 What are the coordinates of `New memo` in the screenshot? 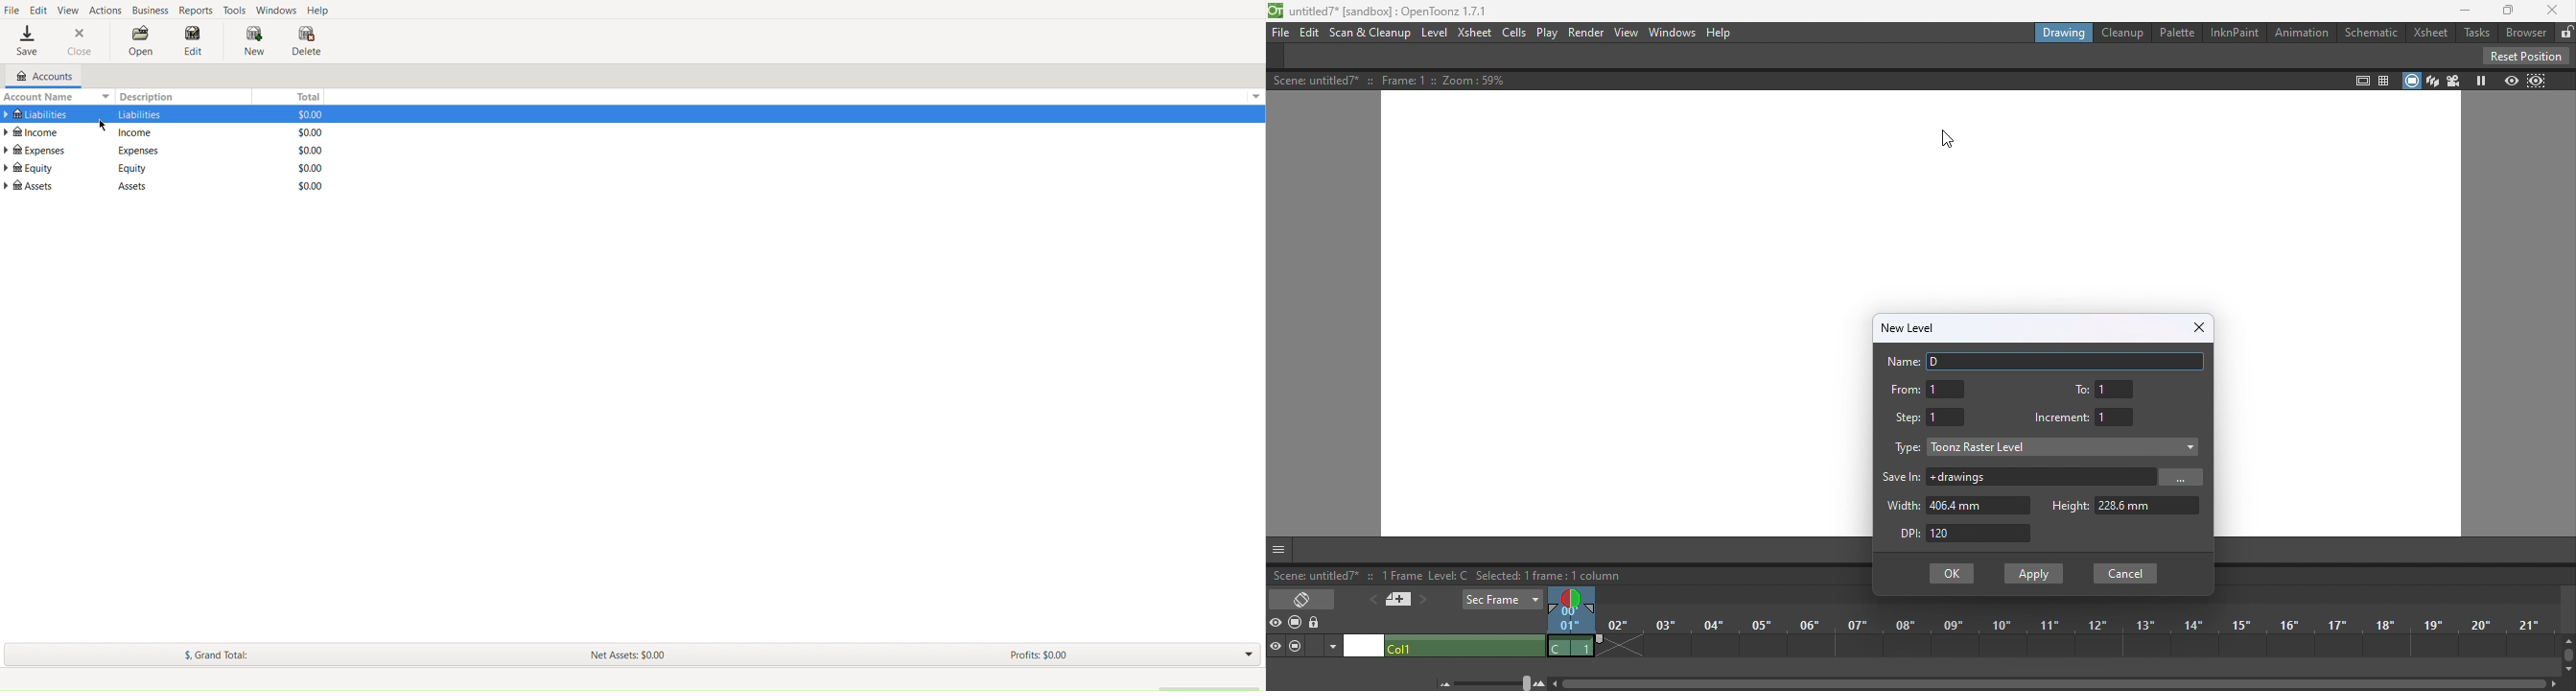 It's located at (1397, 602).